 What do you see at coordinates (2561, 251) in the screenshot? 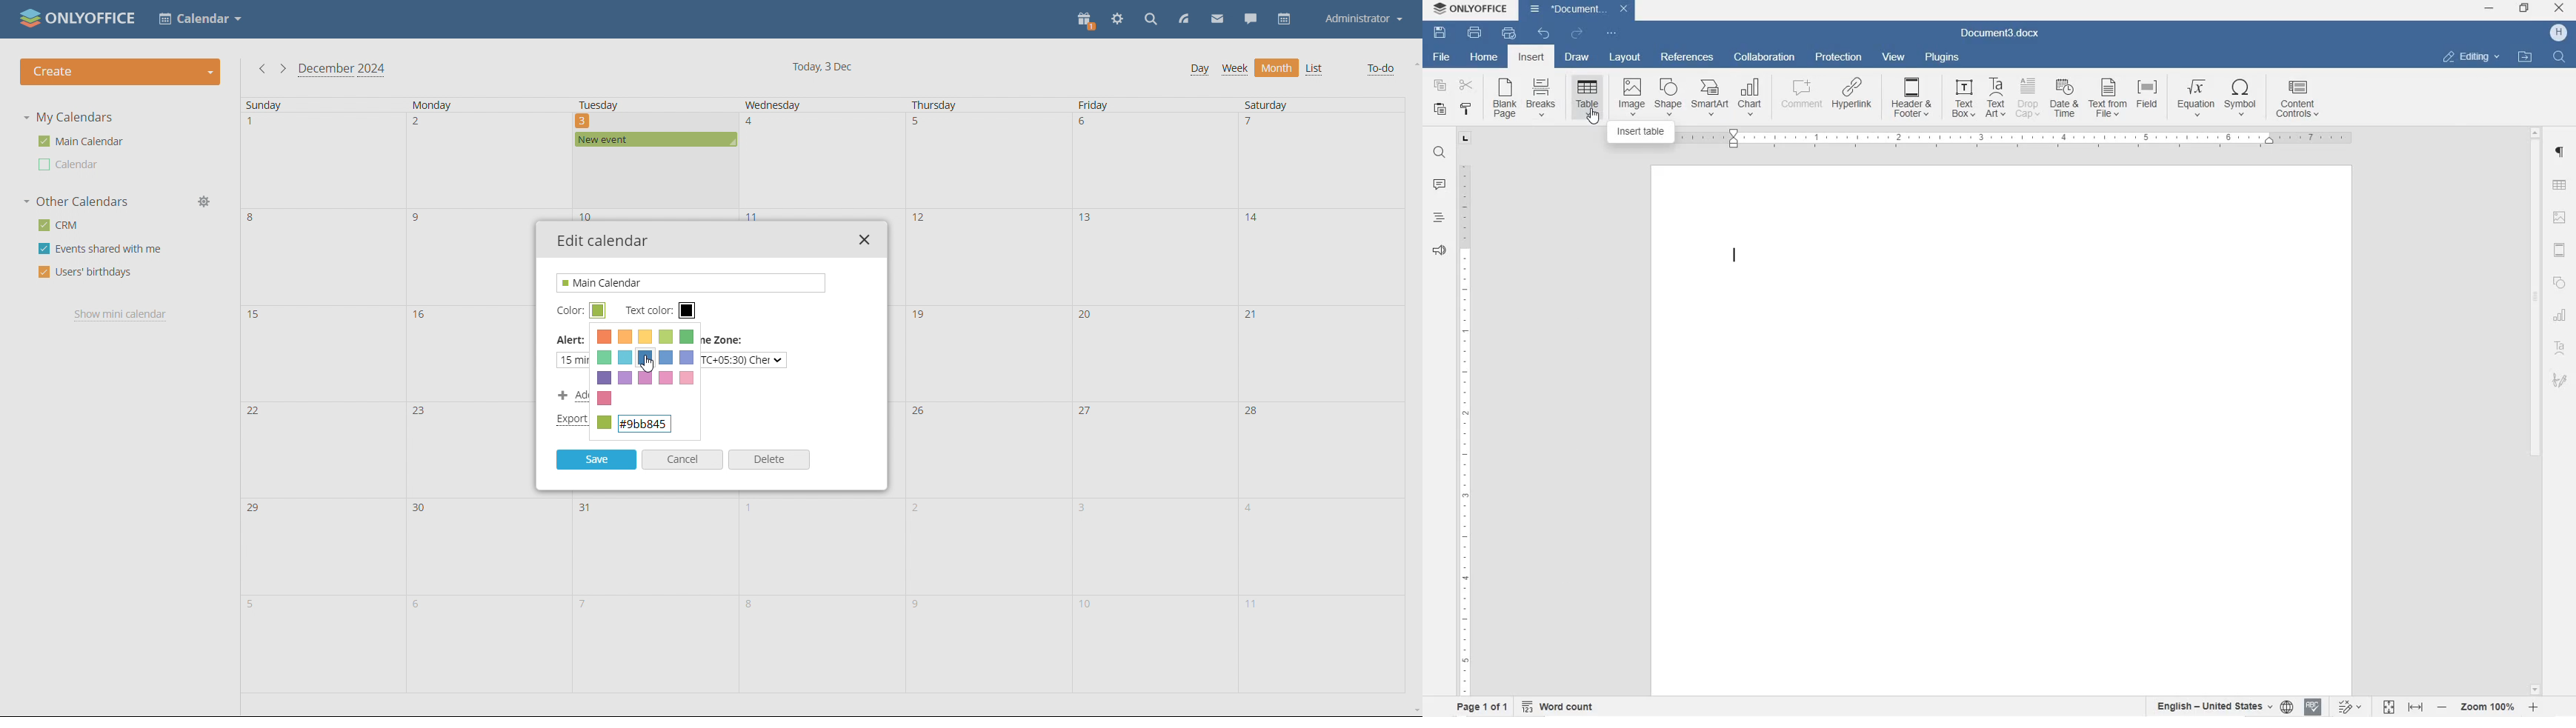
I see `HEADERS & FOOTERS` at bounding box center [2561, 251].